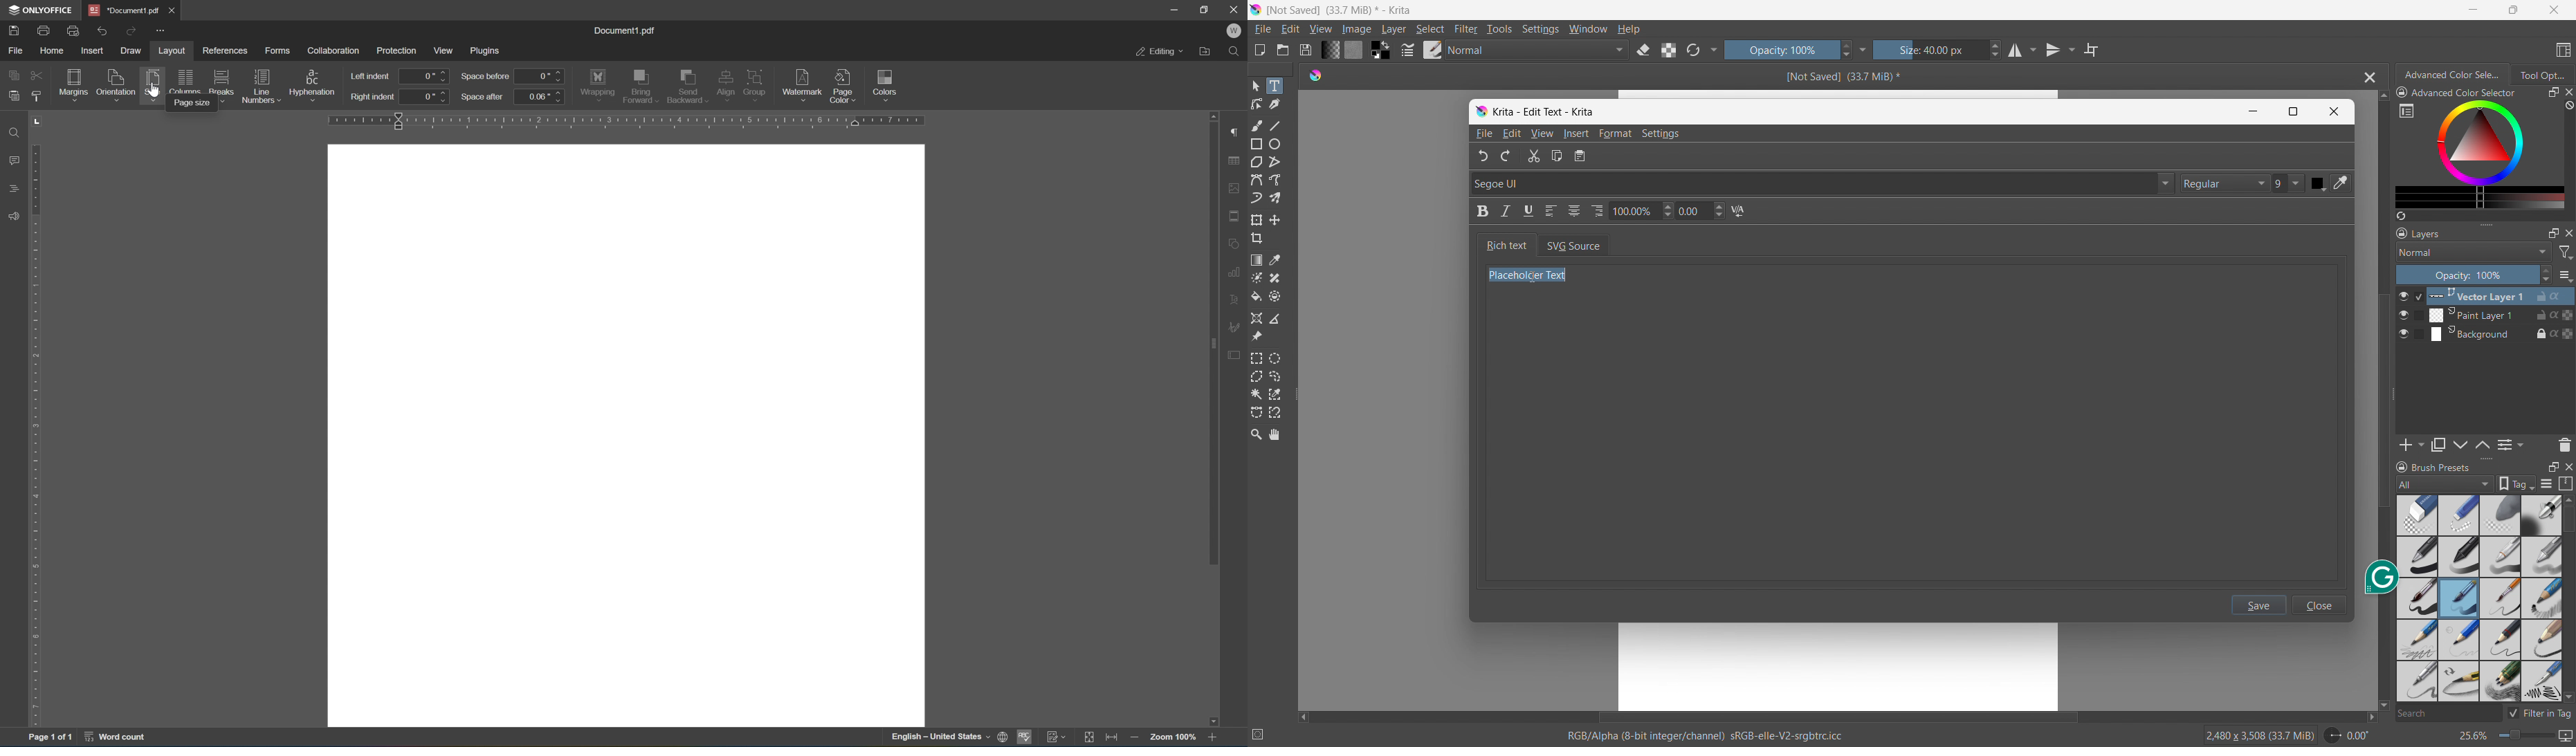  Describe the element at coordinates (2259, 735) in the screenshot. I see `2480 X 3508 (33.5 MiB)` at that location.